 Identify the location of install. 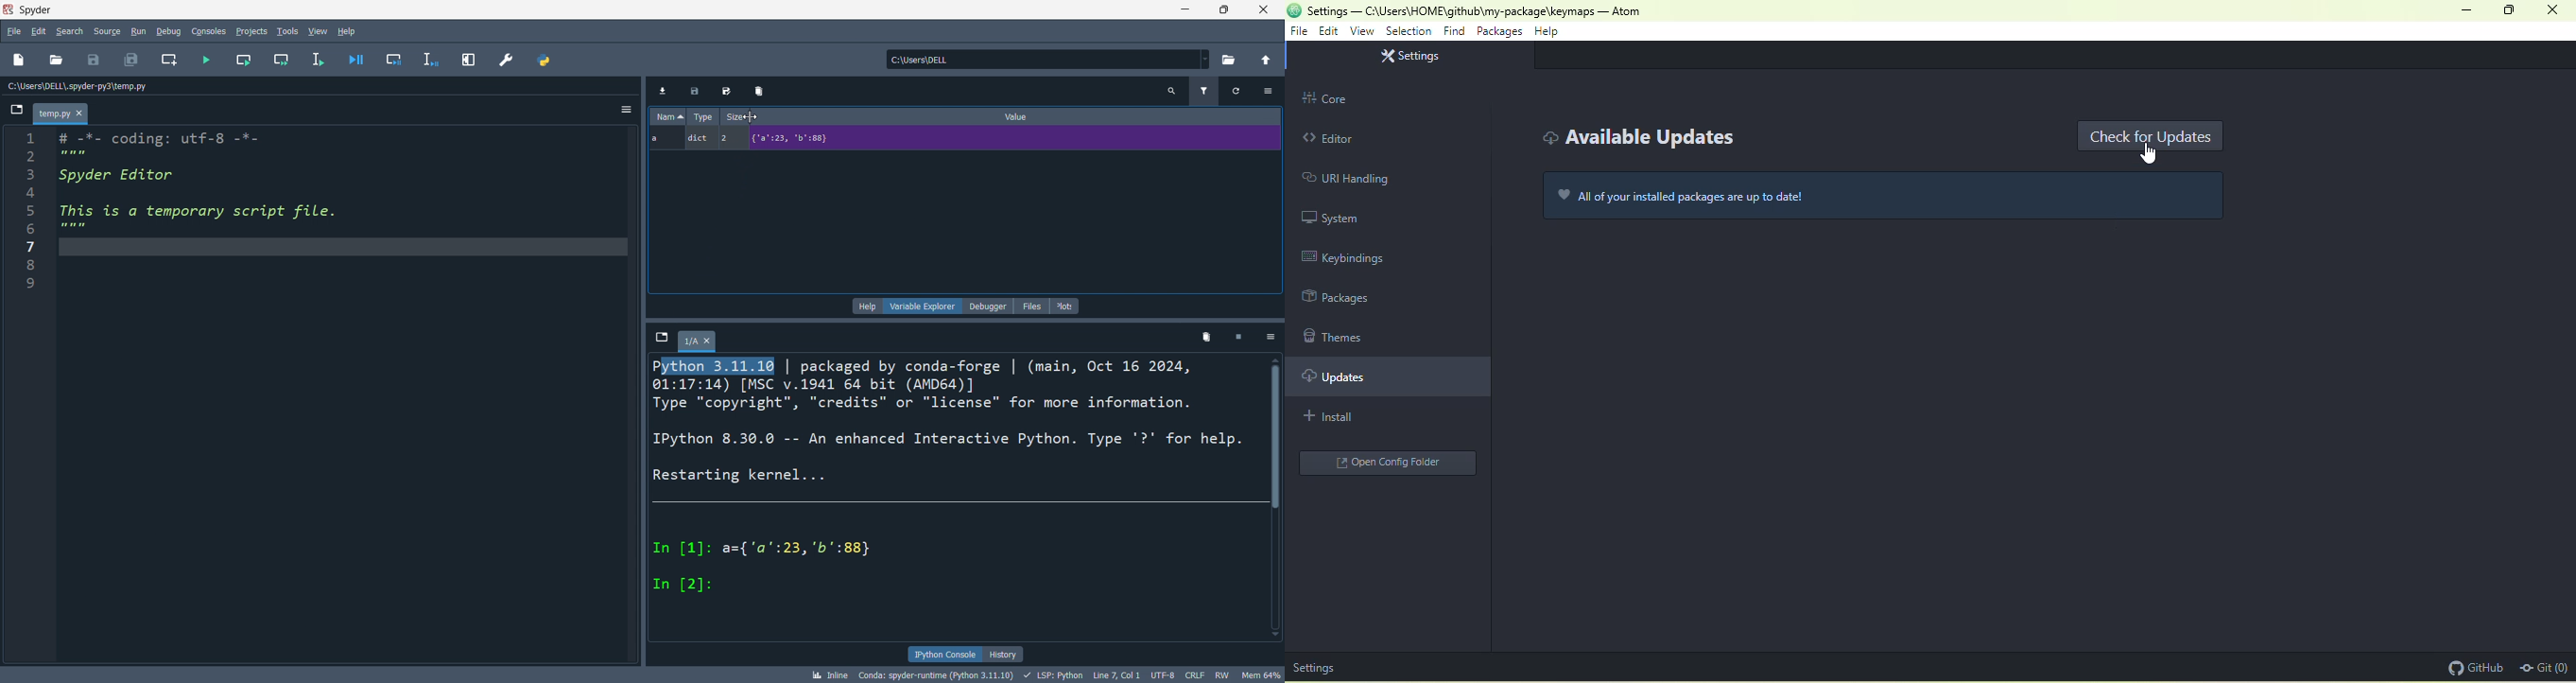
(1358, 418).